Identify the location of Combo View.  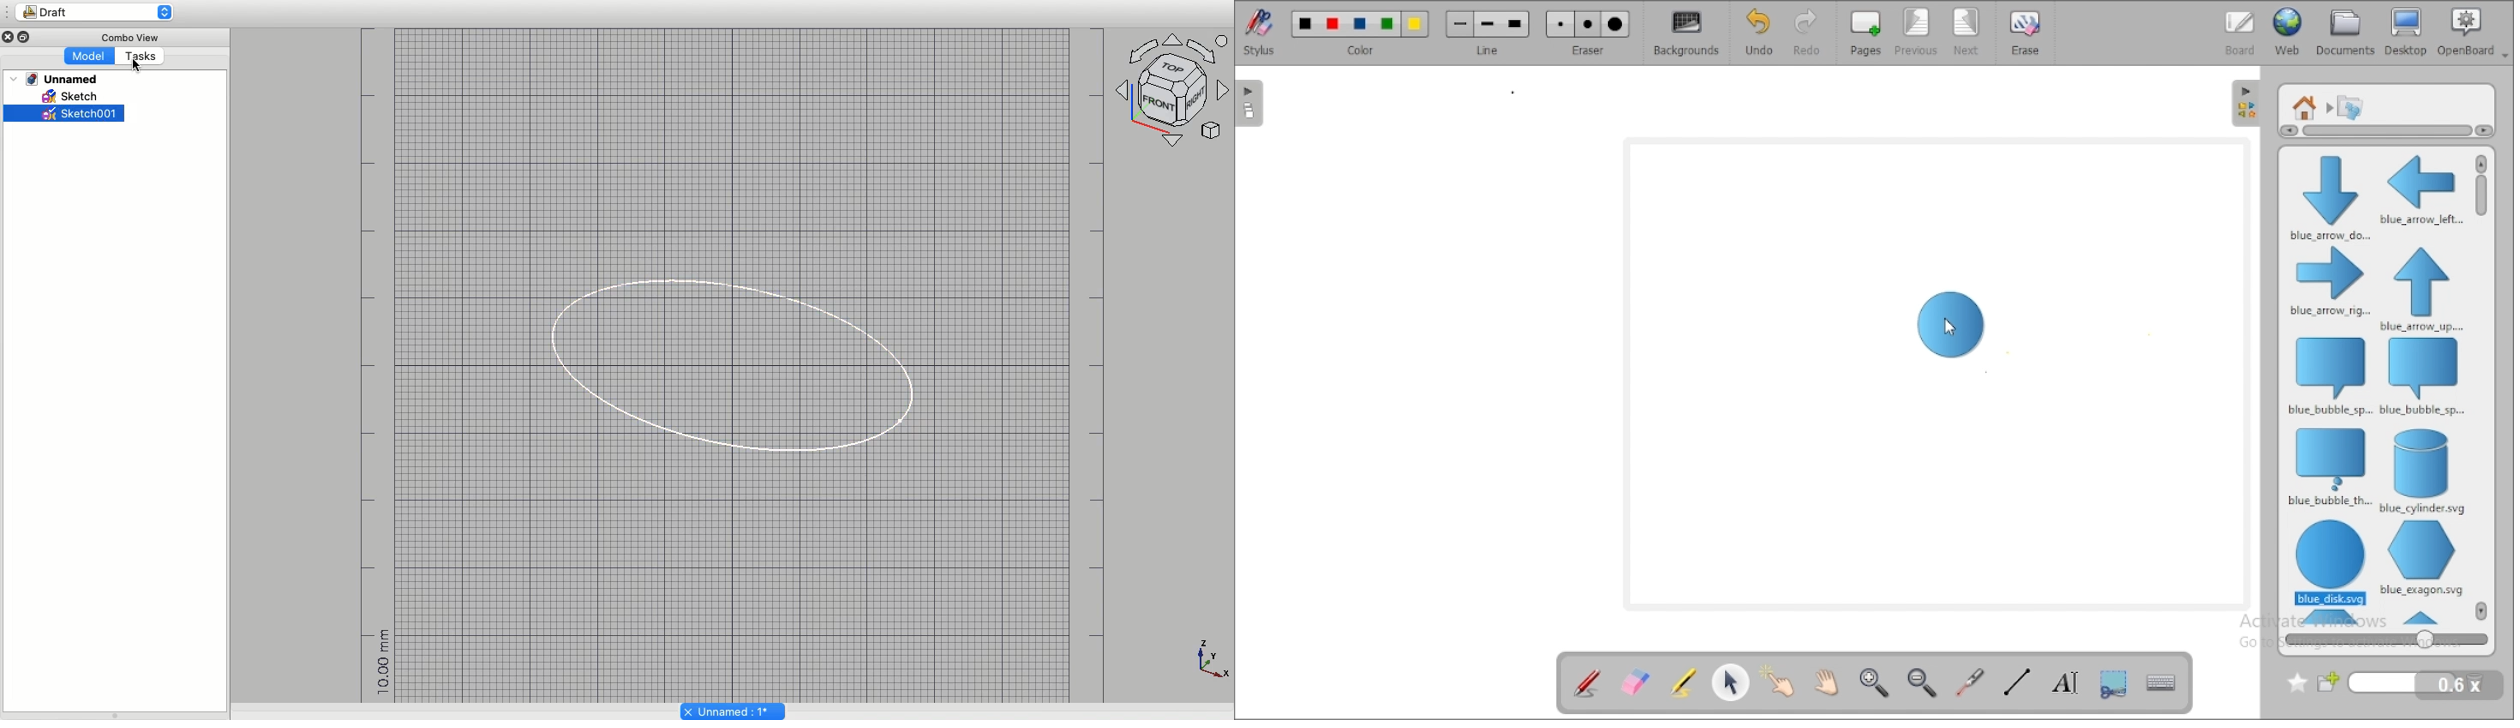
(128, 35).